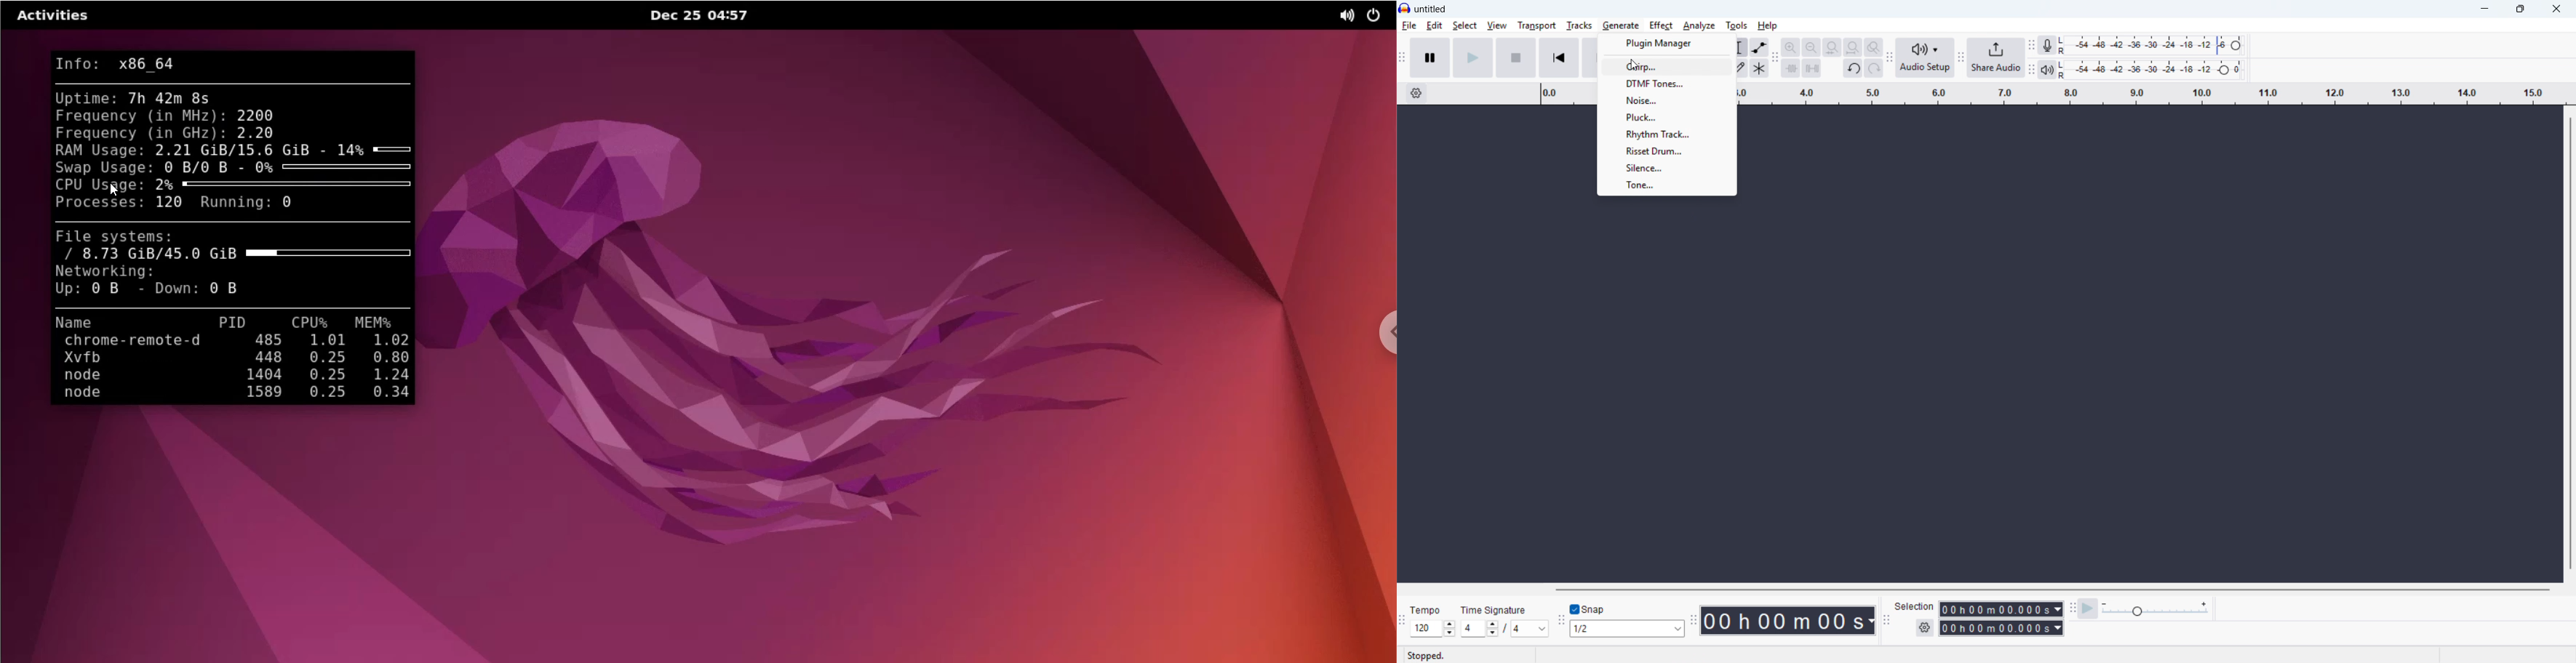 The width and height of the screenshot is (2576, 672). What do you see at coordinates (2031, 45) in the screenshot?
I see `Recording metre toolbar` at bounding box center [2031, 45].